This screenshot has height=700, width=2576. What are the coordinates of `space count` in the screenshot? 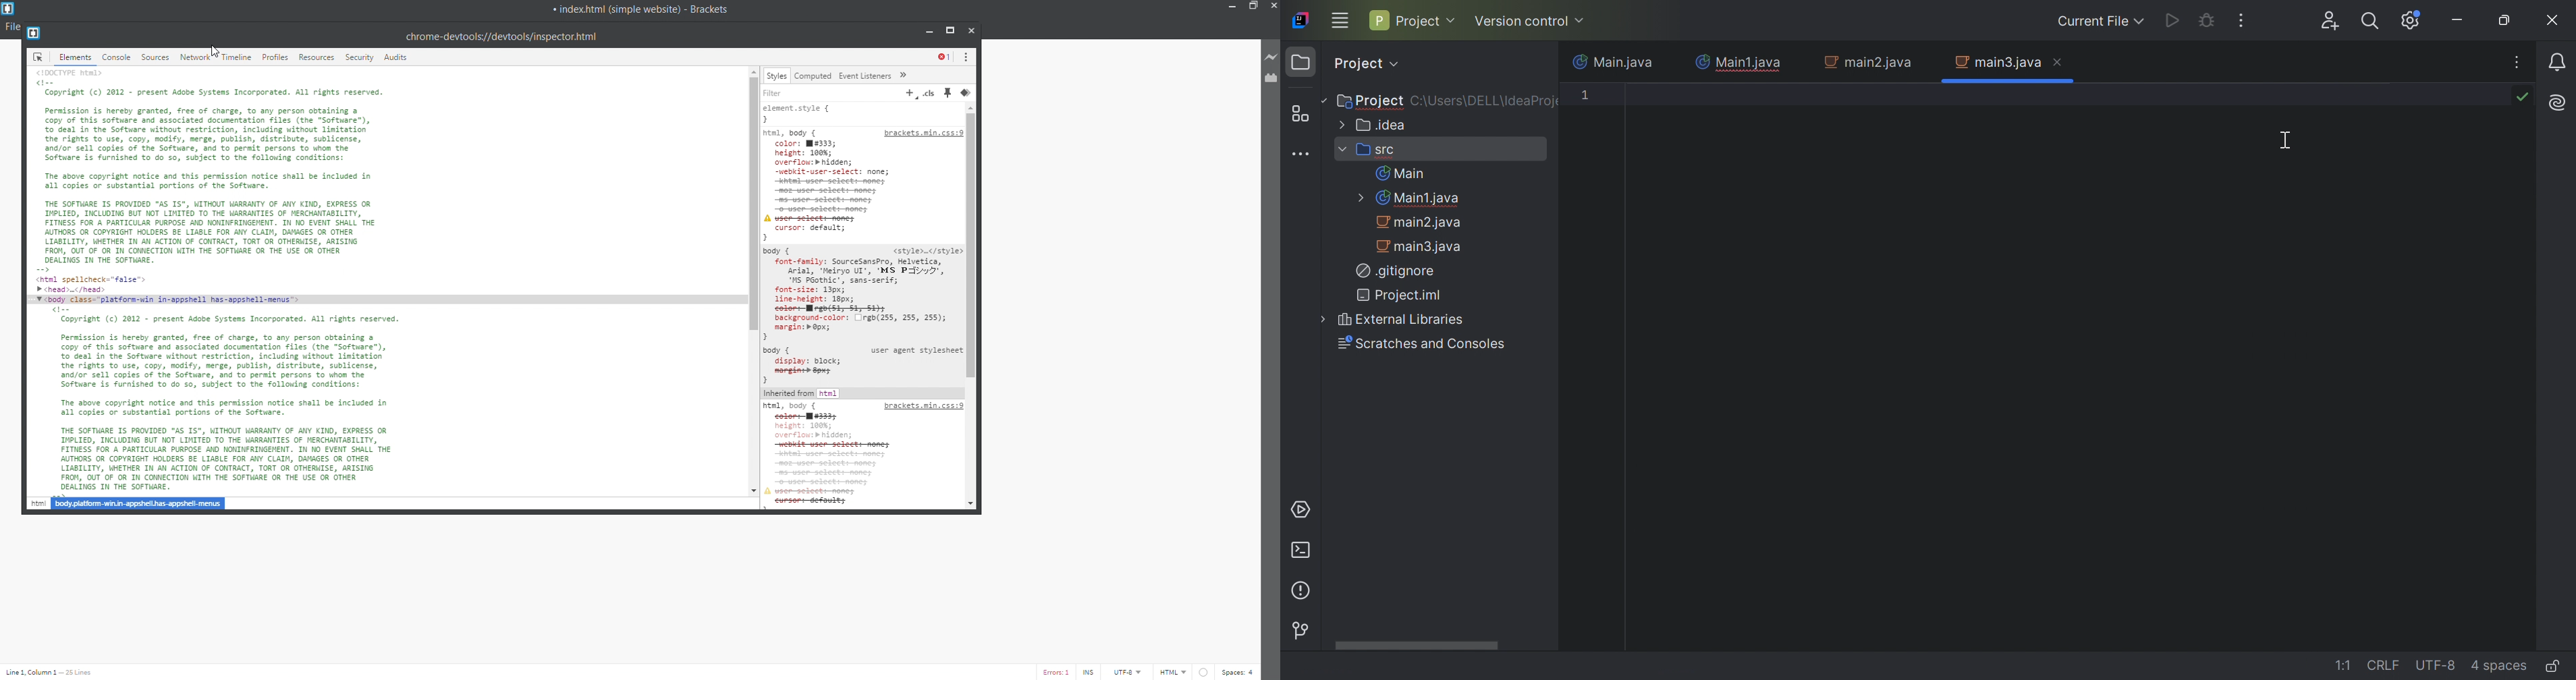 It's located at (1243, 672).